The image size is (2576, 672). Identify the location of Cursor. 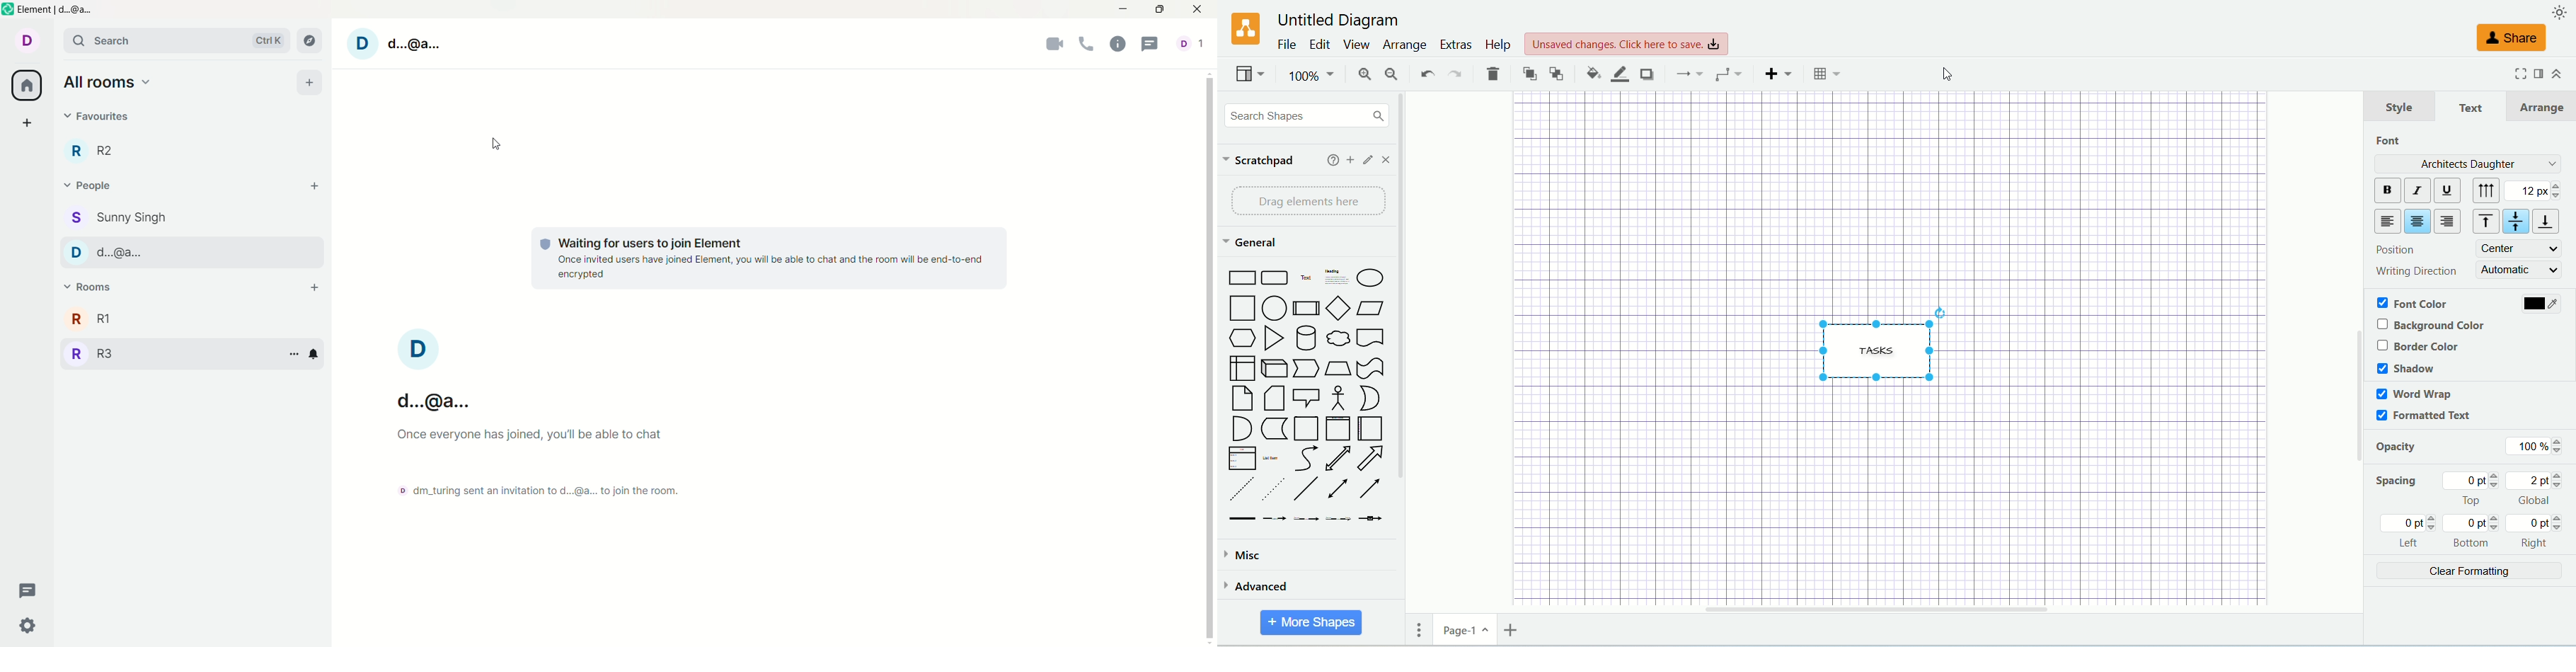
(497, 144).